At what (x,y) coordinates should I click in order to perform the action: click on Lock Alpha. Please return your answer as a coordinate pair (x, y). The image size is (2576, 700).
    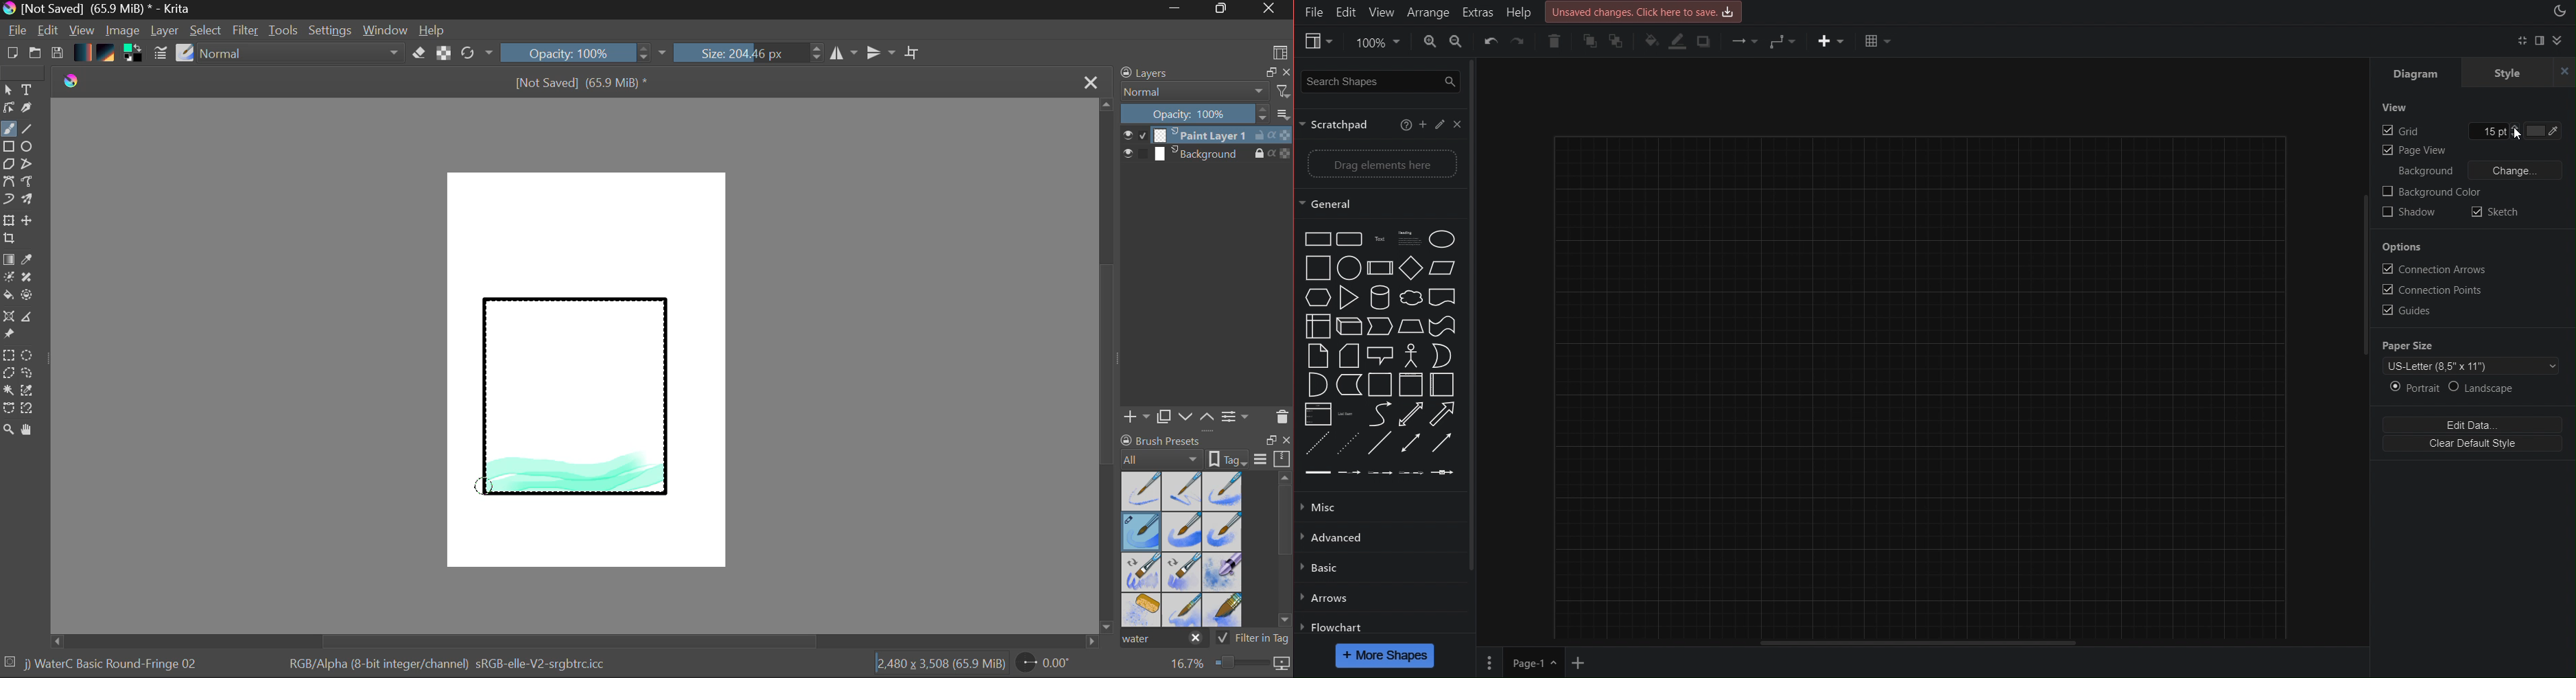
    Looking at the image, I should click on (442, 54).